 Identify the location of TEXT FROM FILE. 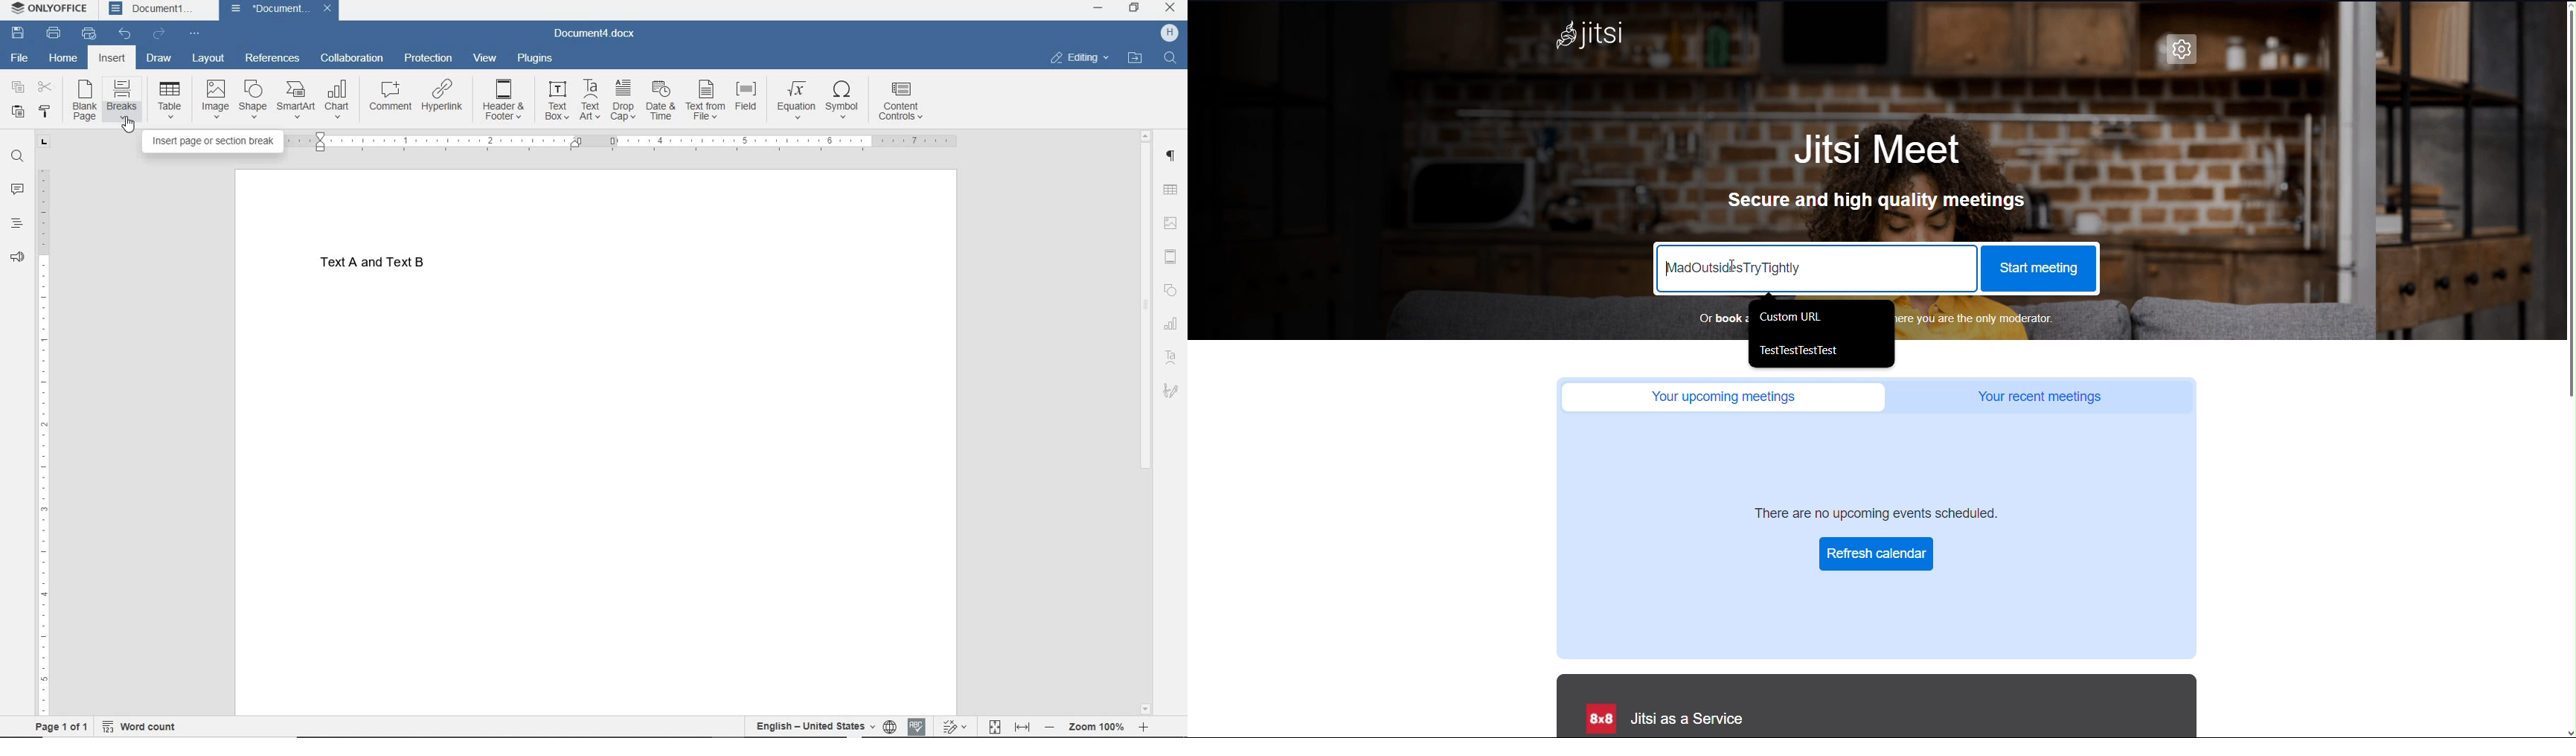
(706, 105).